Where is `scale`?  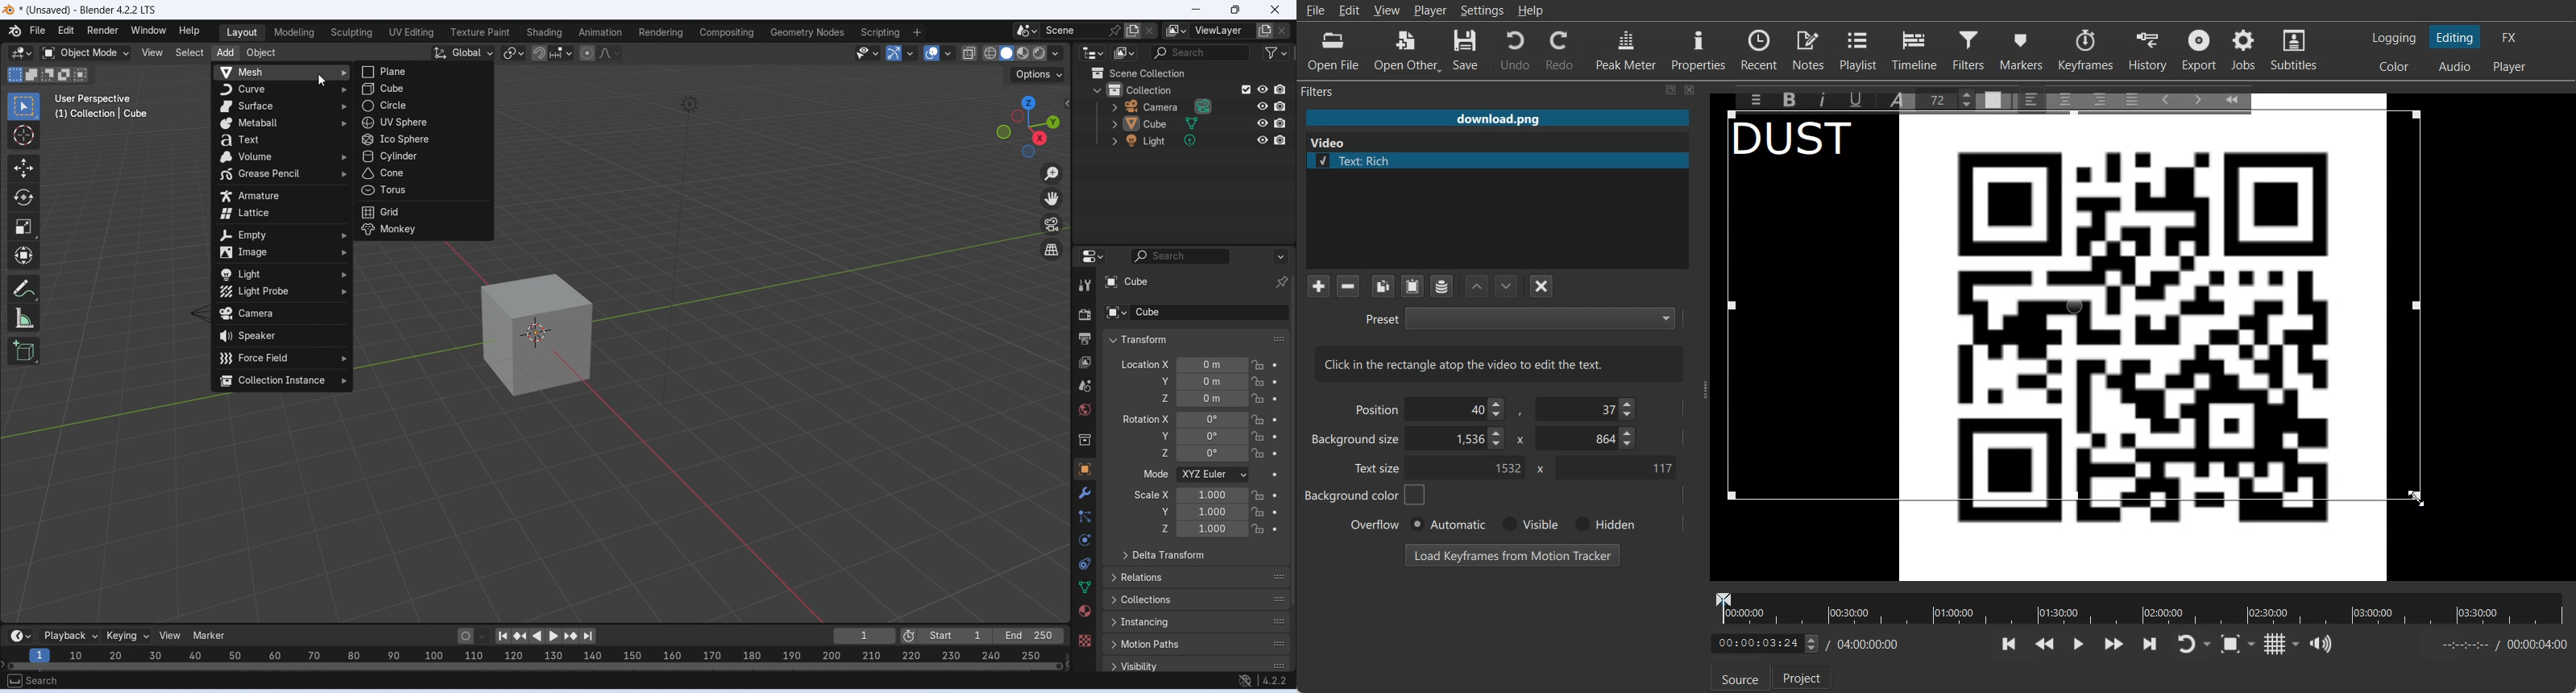 scale is located at coordinates (532, 657).